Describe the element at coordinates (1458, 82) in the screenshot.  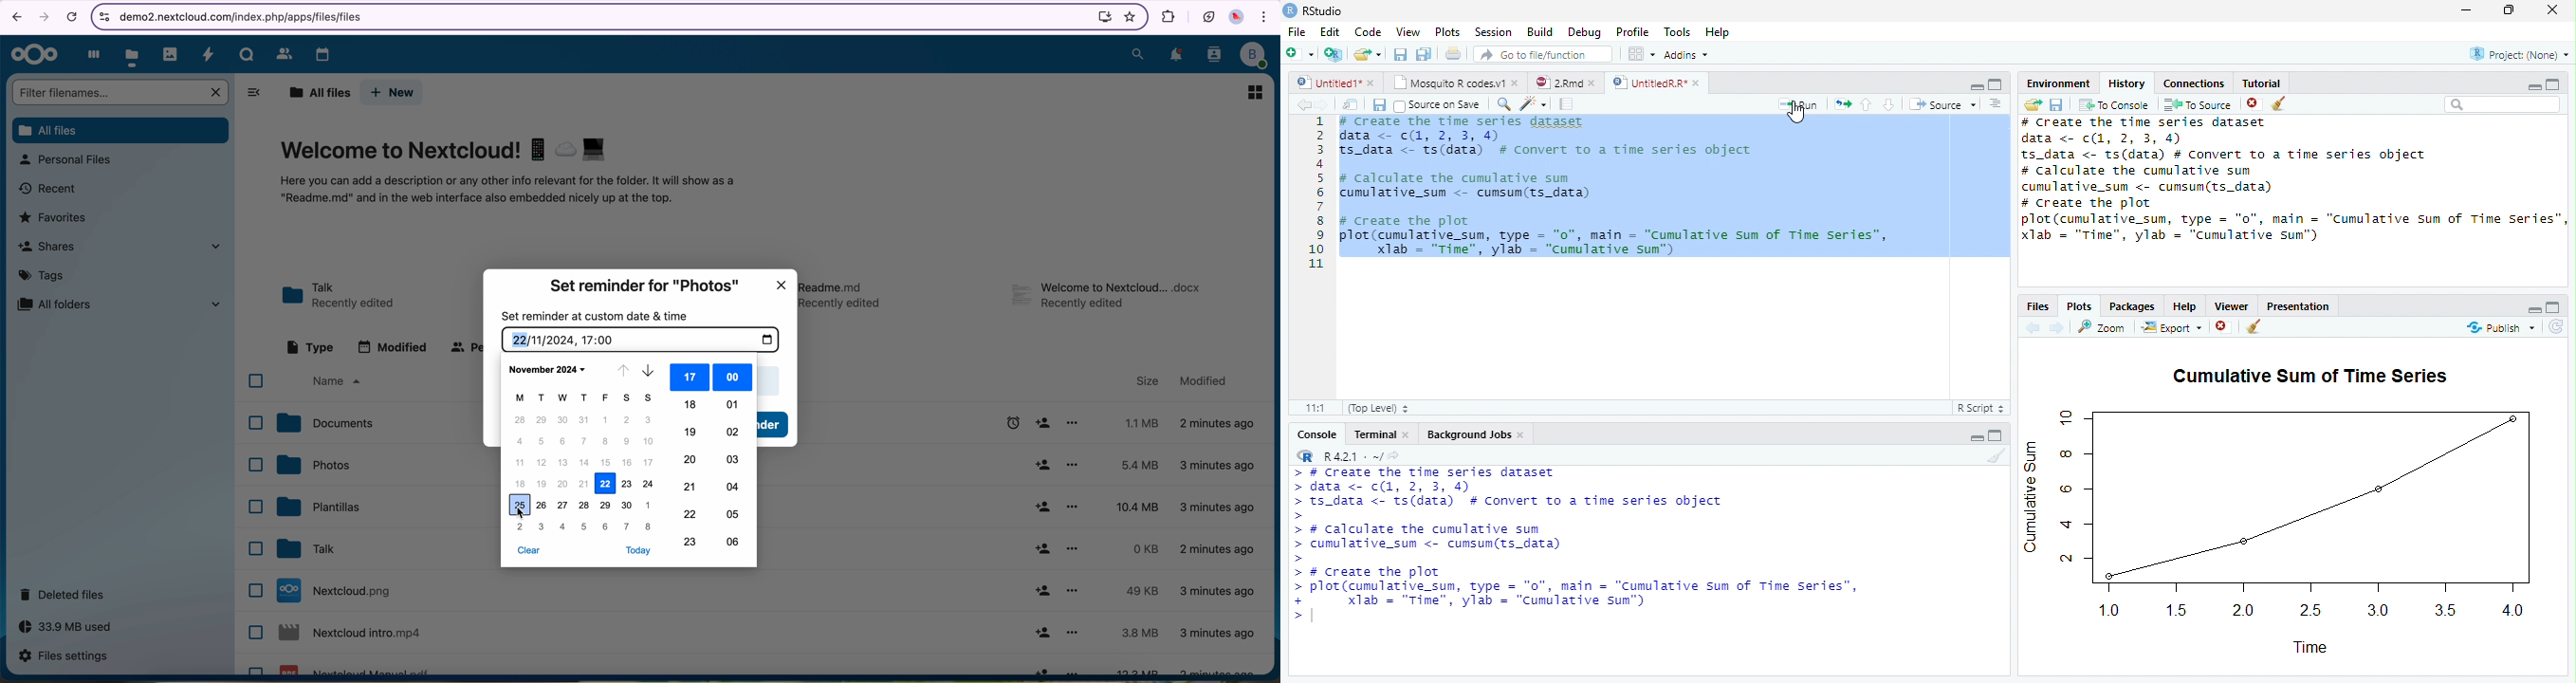
I see `Mosquito R codes` at that location.